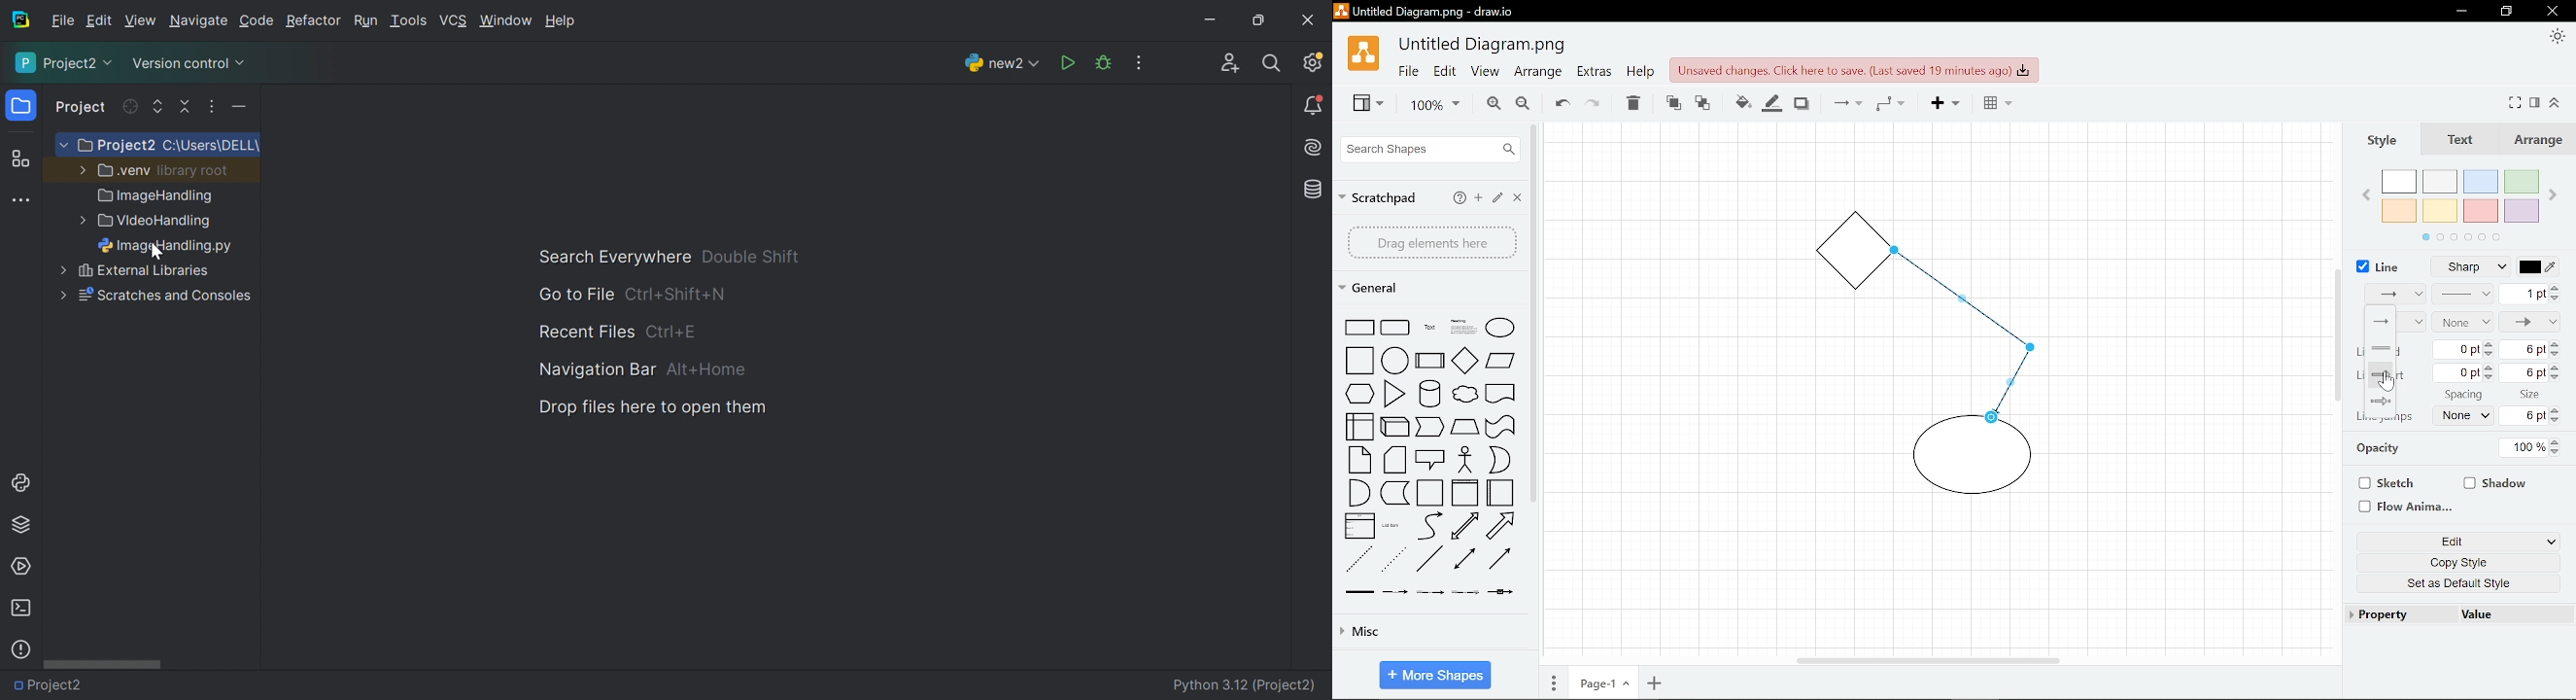  I want to click on Shadow, so click(1802, 102).